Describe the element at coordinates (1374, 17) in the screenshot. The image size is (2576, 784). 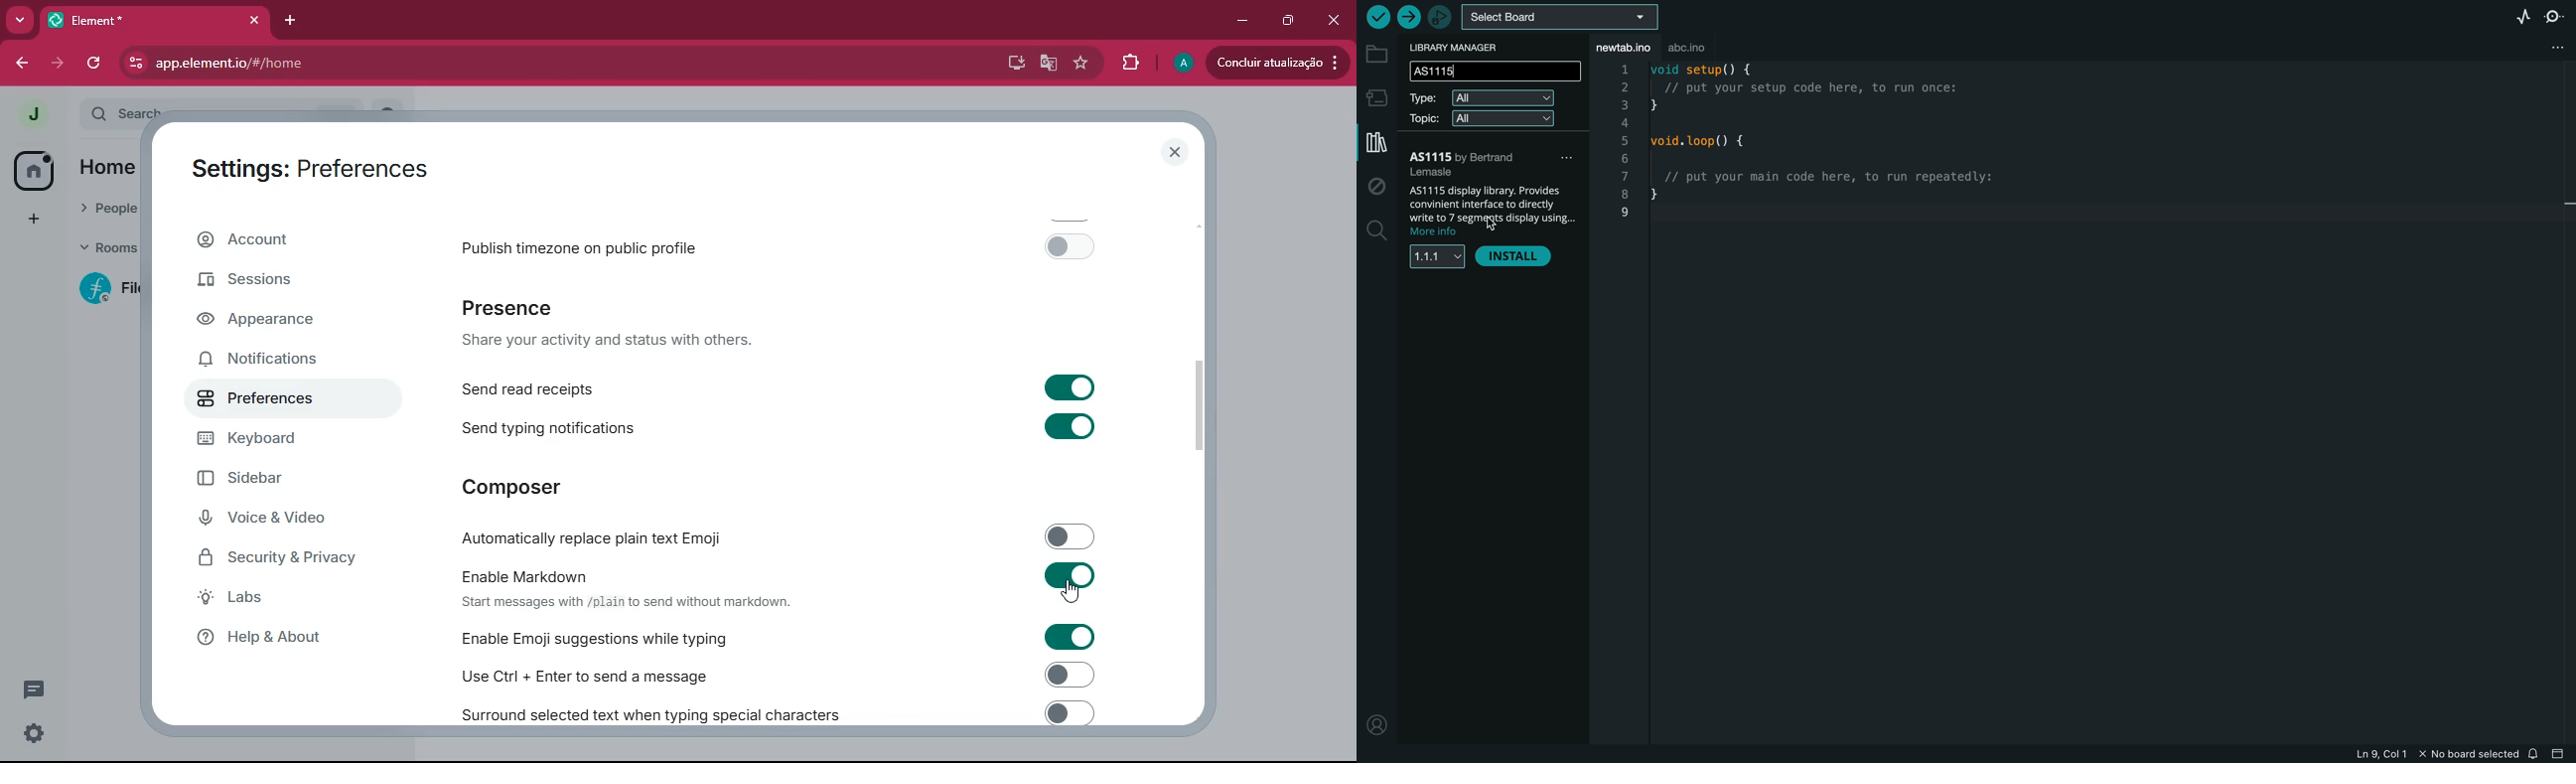
I see `verify` at that location.